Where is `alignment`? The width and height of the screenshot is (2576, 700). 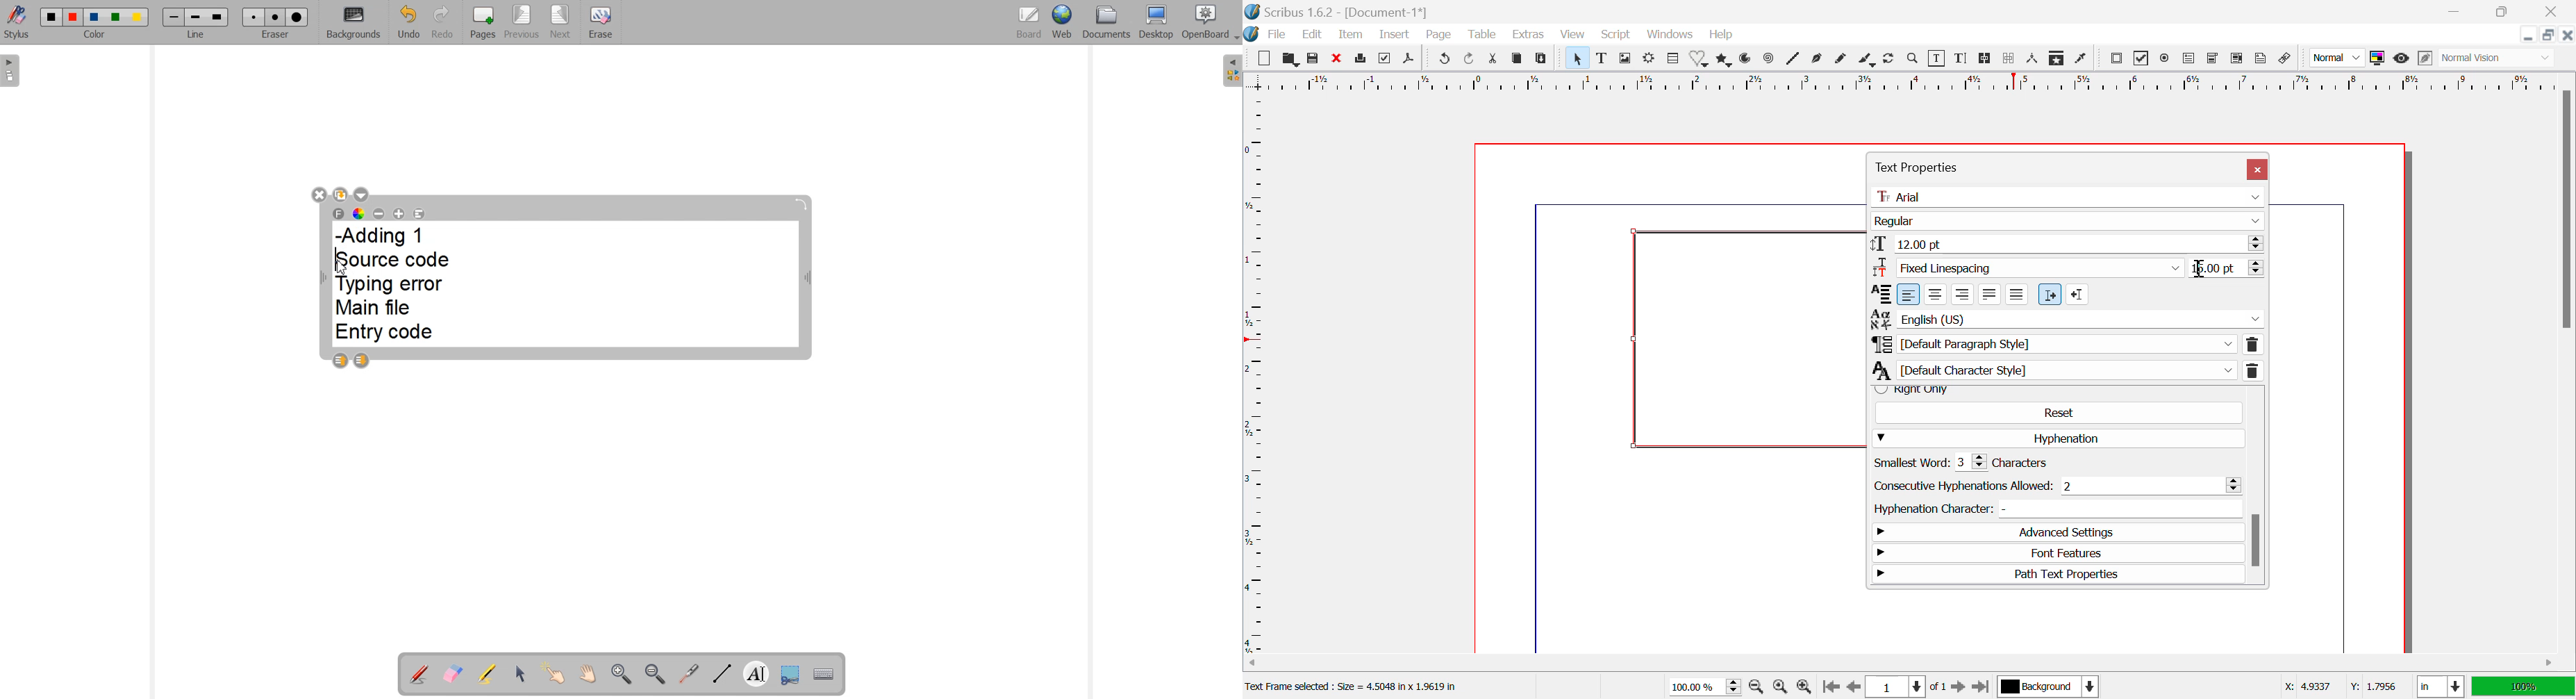
alignment is located at coordinates (1879, 294).